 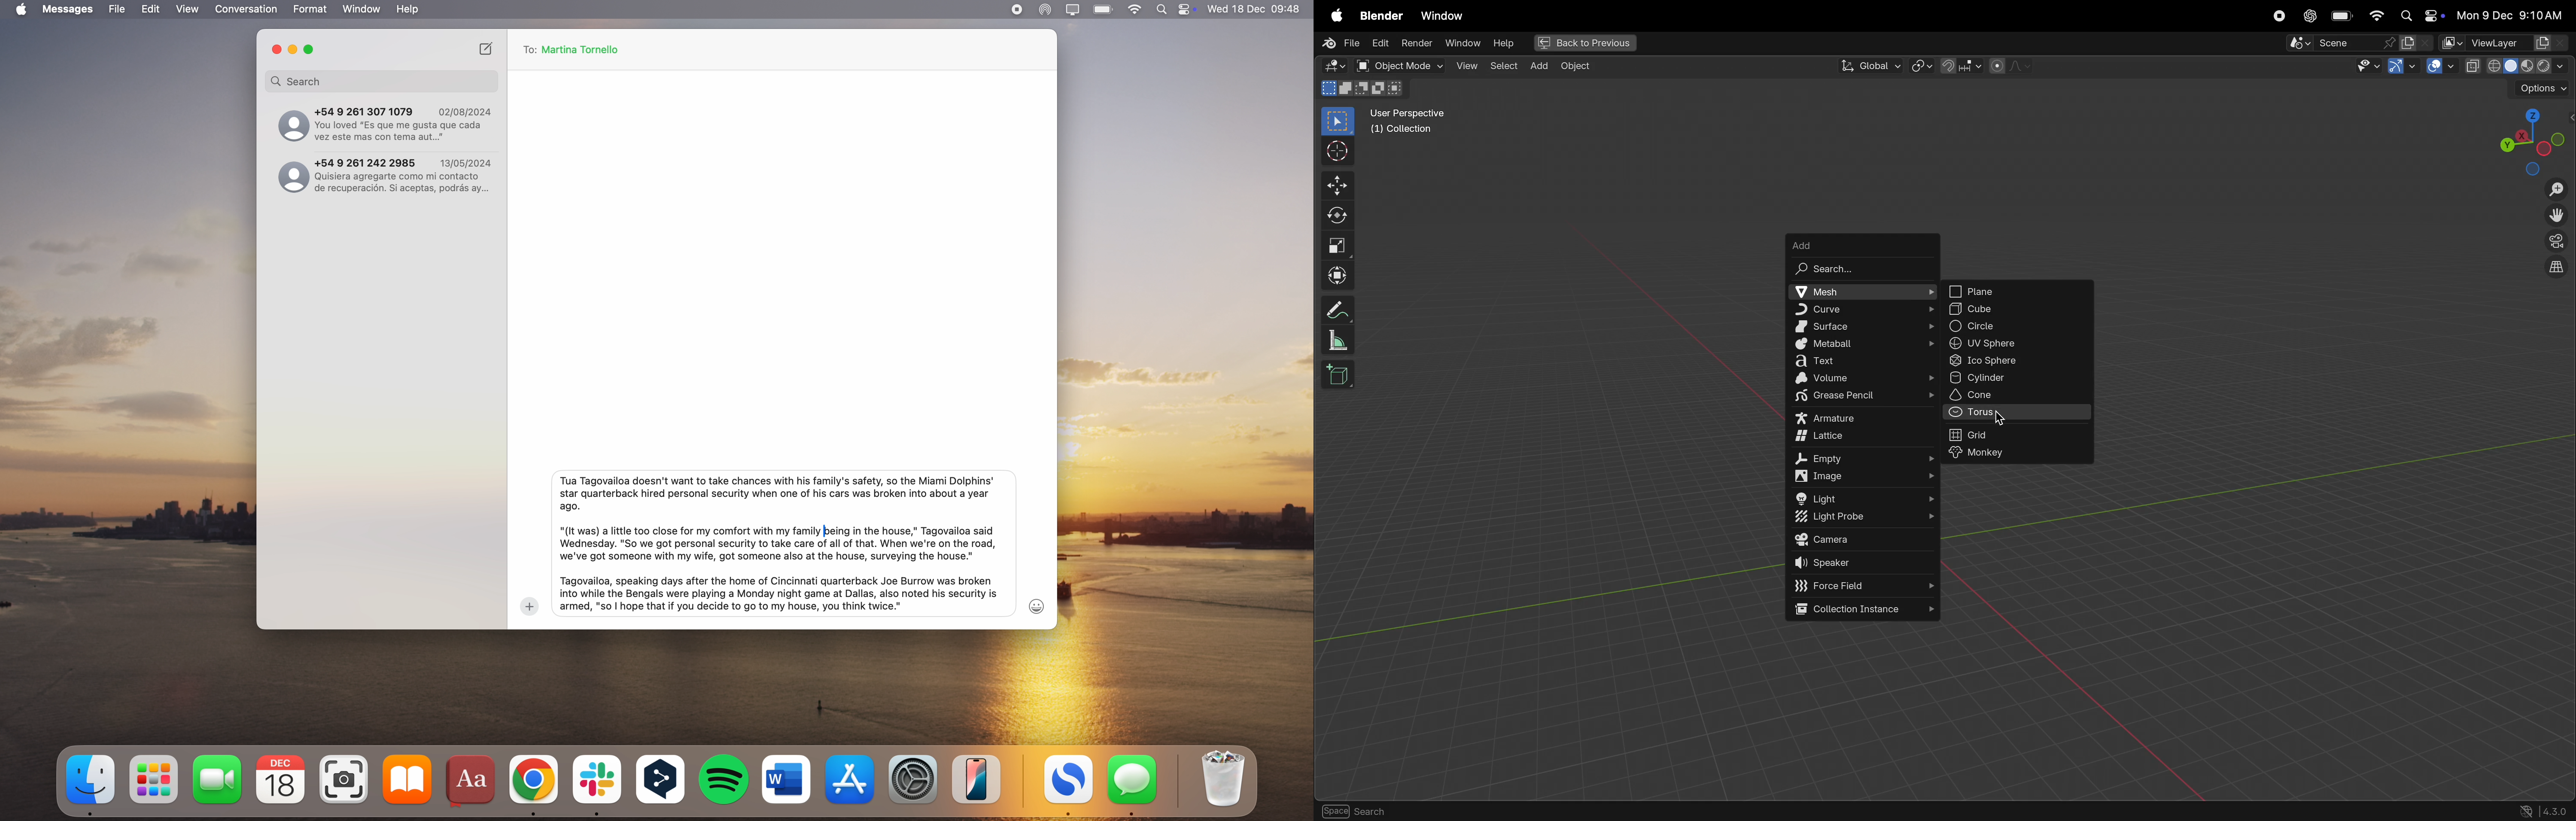 I want to click on maximize app, so click(x=311, y=49).